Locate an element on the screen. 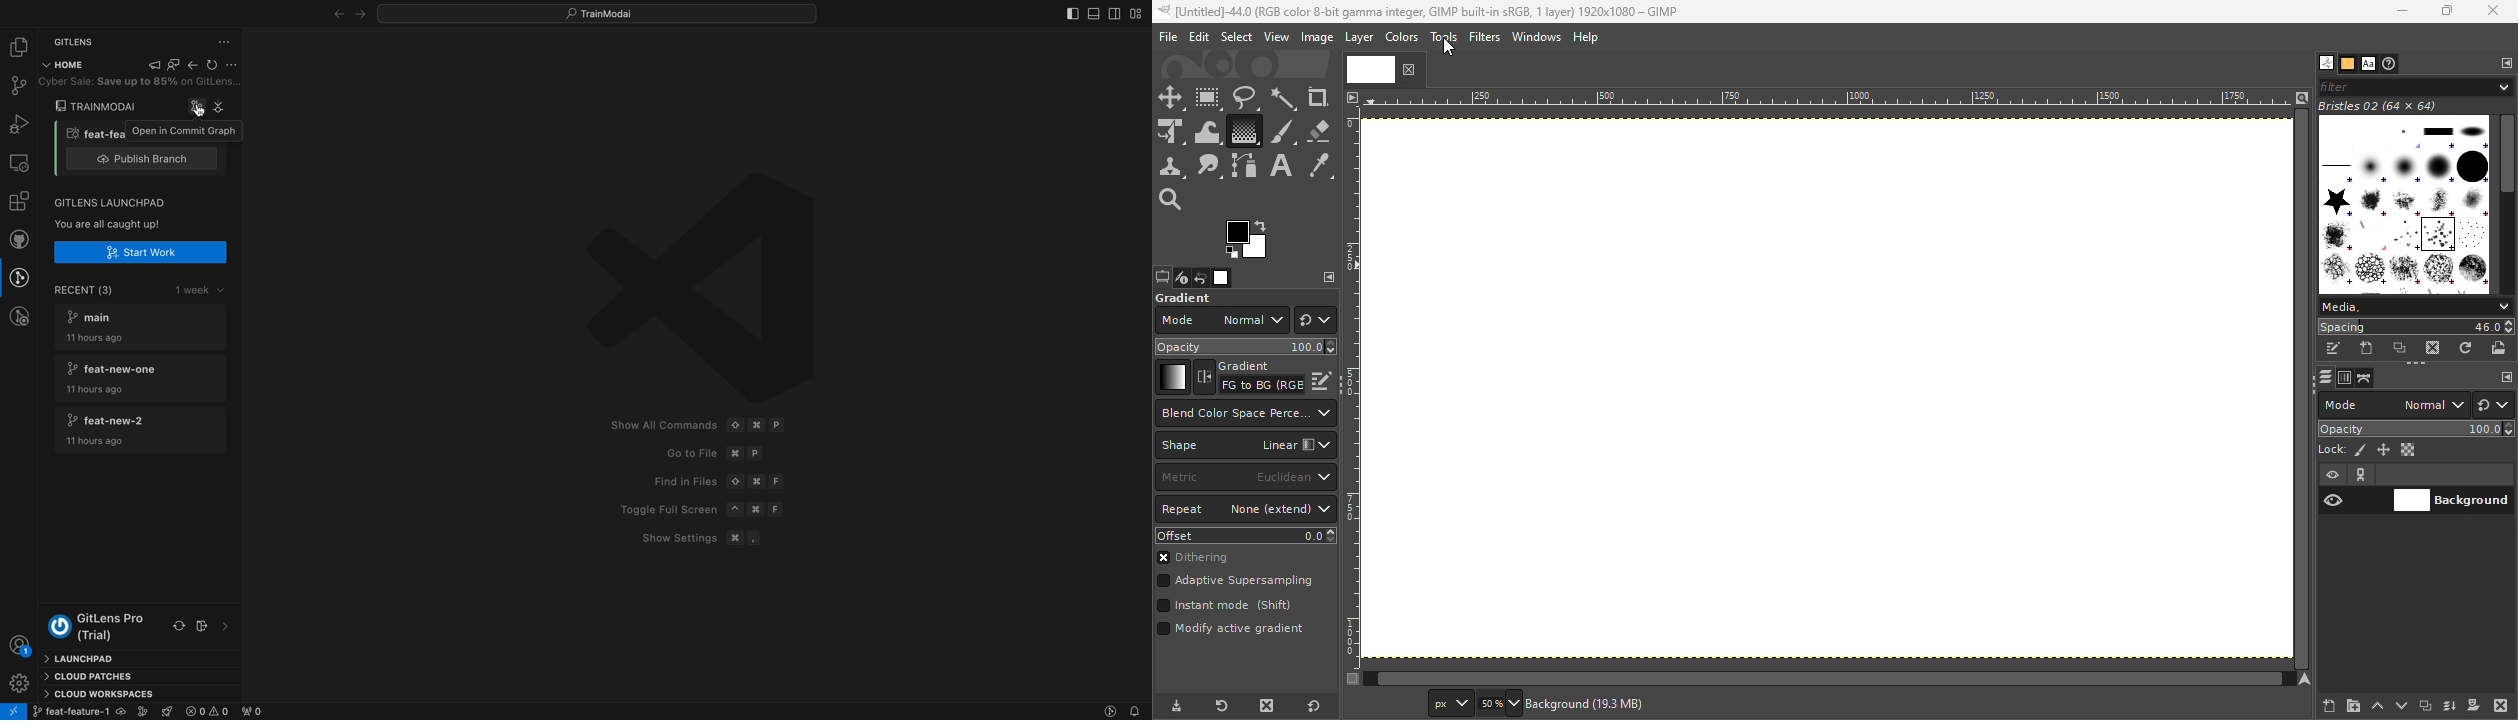 This screenshot has width=2520, height=728. Scroll bar is located at coordinates (2507, 201).